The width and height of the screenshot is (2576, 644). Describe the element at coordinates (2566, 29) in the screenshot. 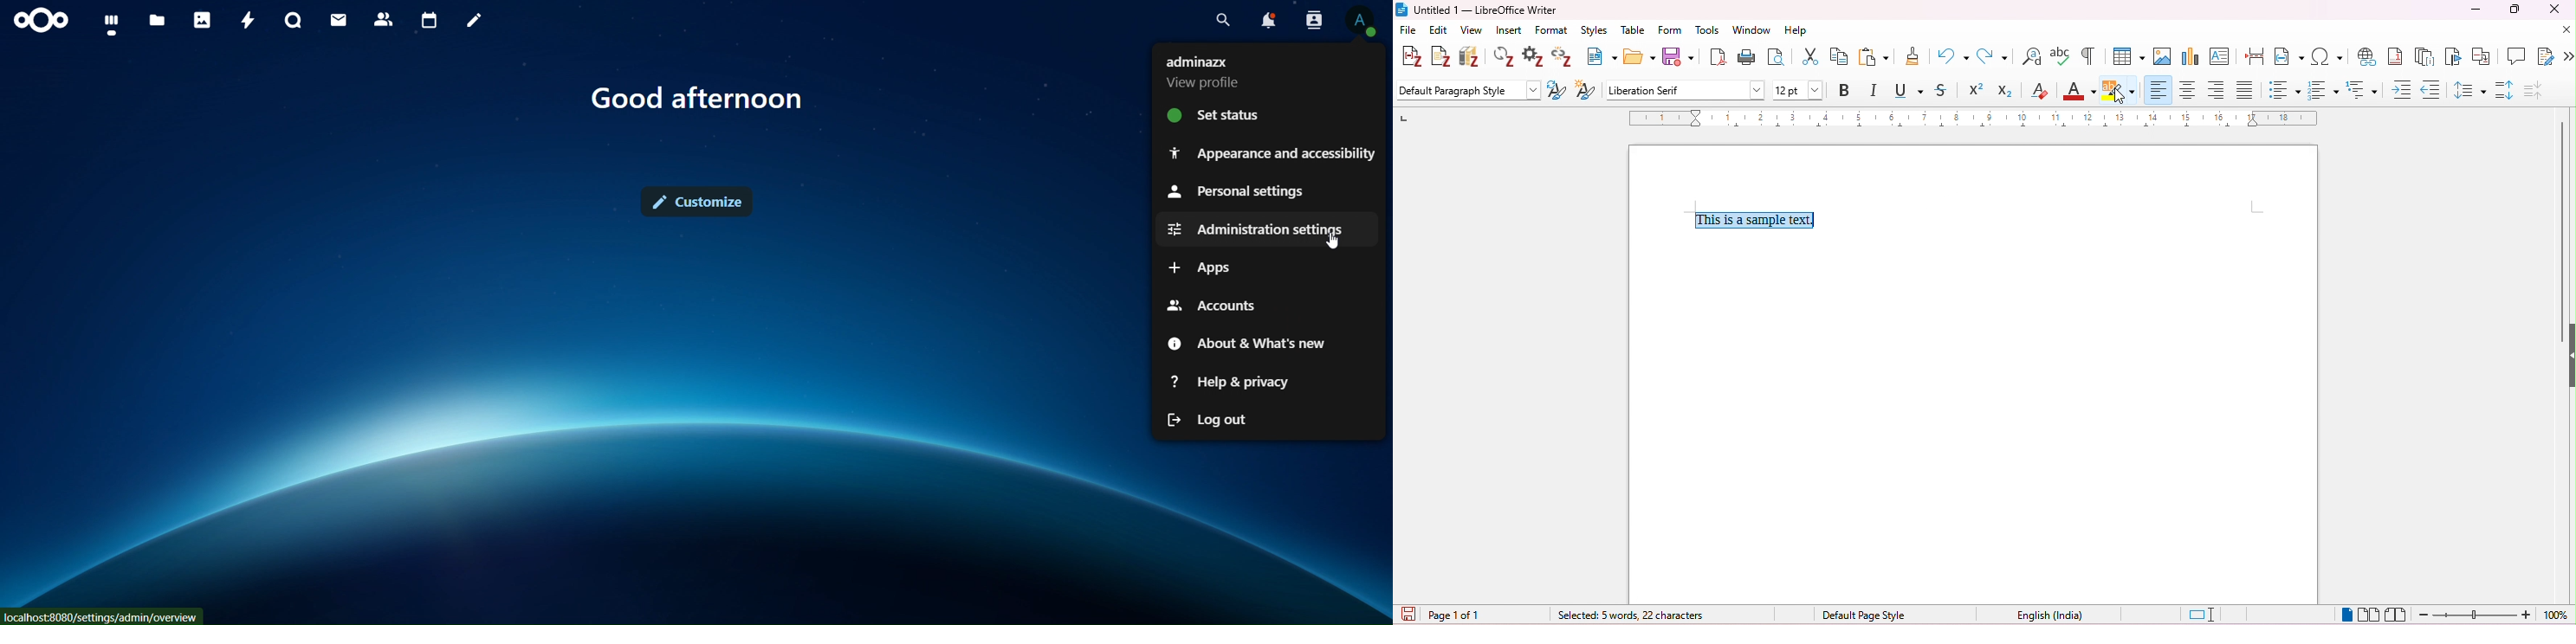

I see `close` at that location.